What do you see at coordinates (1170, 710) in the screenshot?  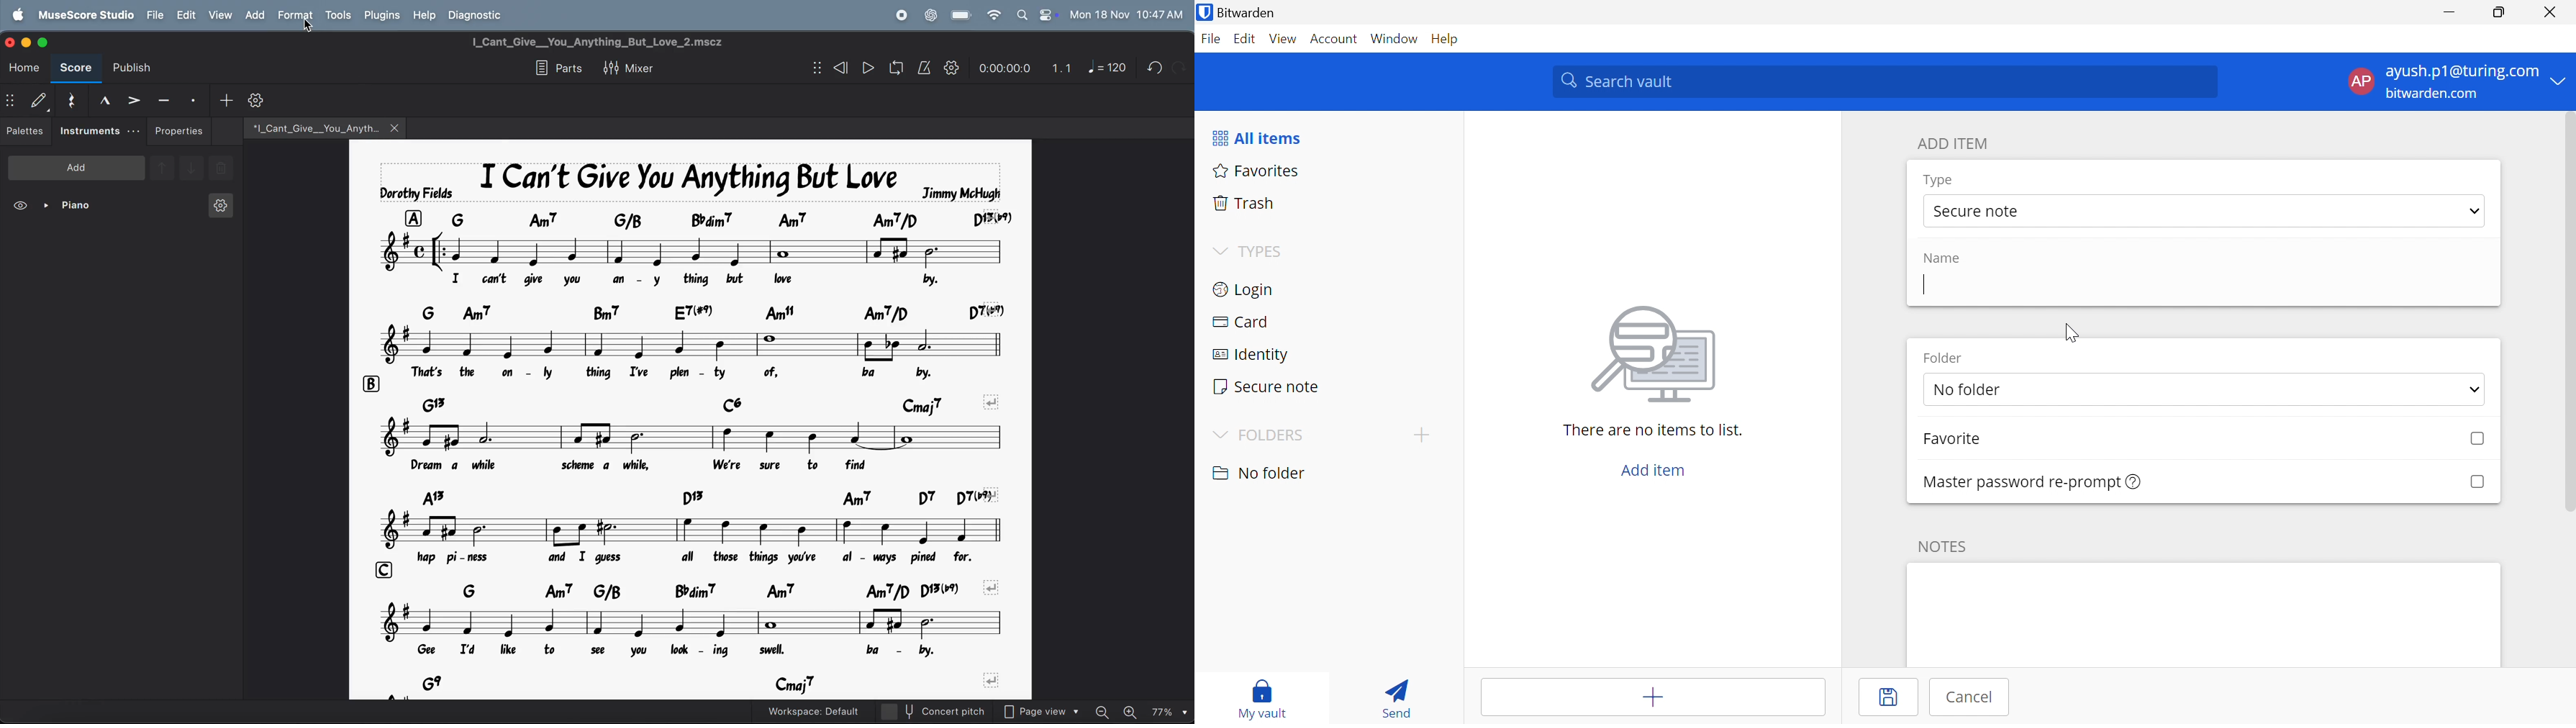 I see `77%` at bounding box center [1170, 710].